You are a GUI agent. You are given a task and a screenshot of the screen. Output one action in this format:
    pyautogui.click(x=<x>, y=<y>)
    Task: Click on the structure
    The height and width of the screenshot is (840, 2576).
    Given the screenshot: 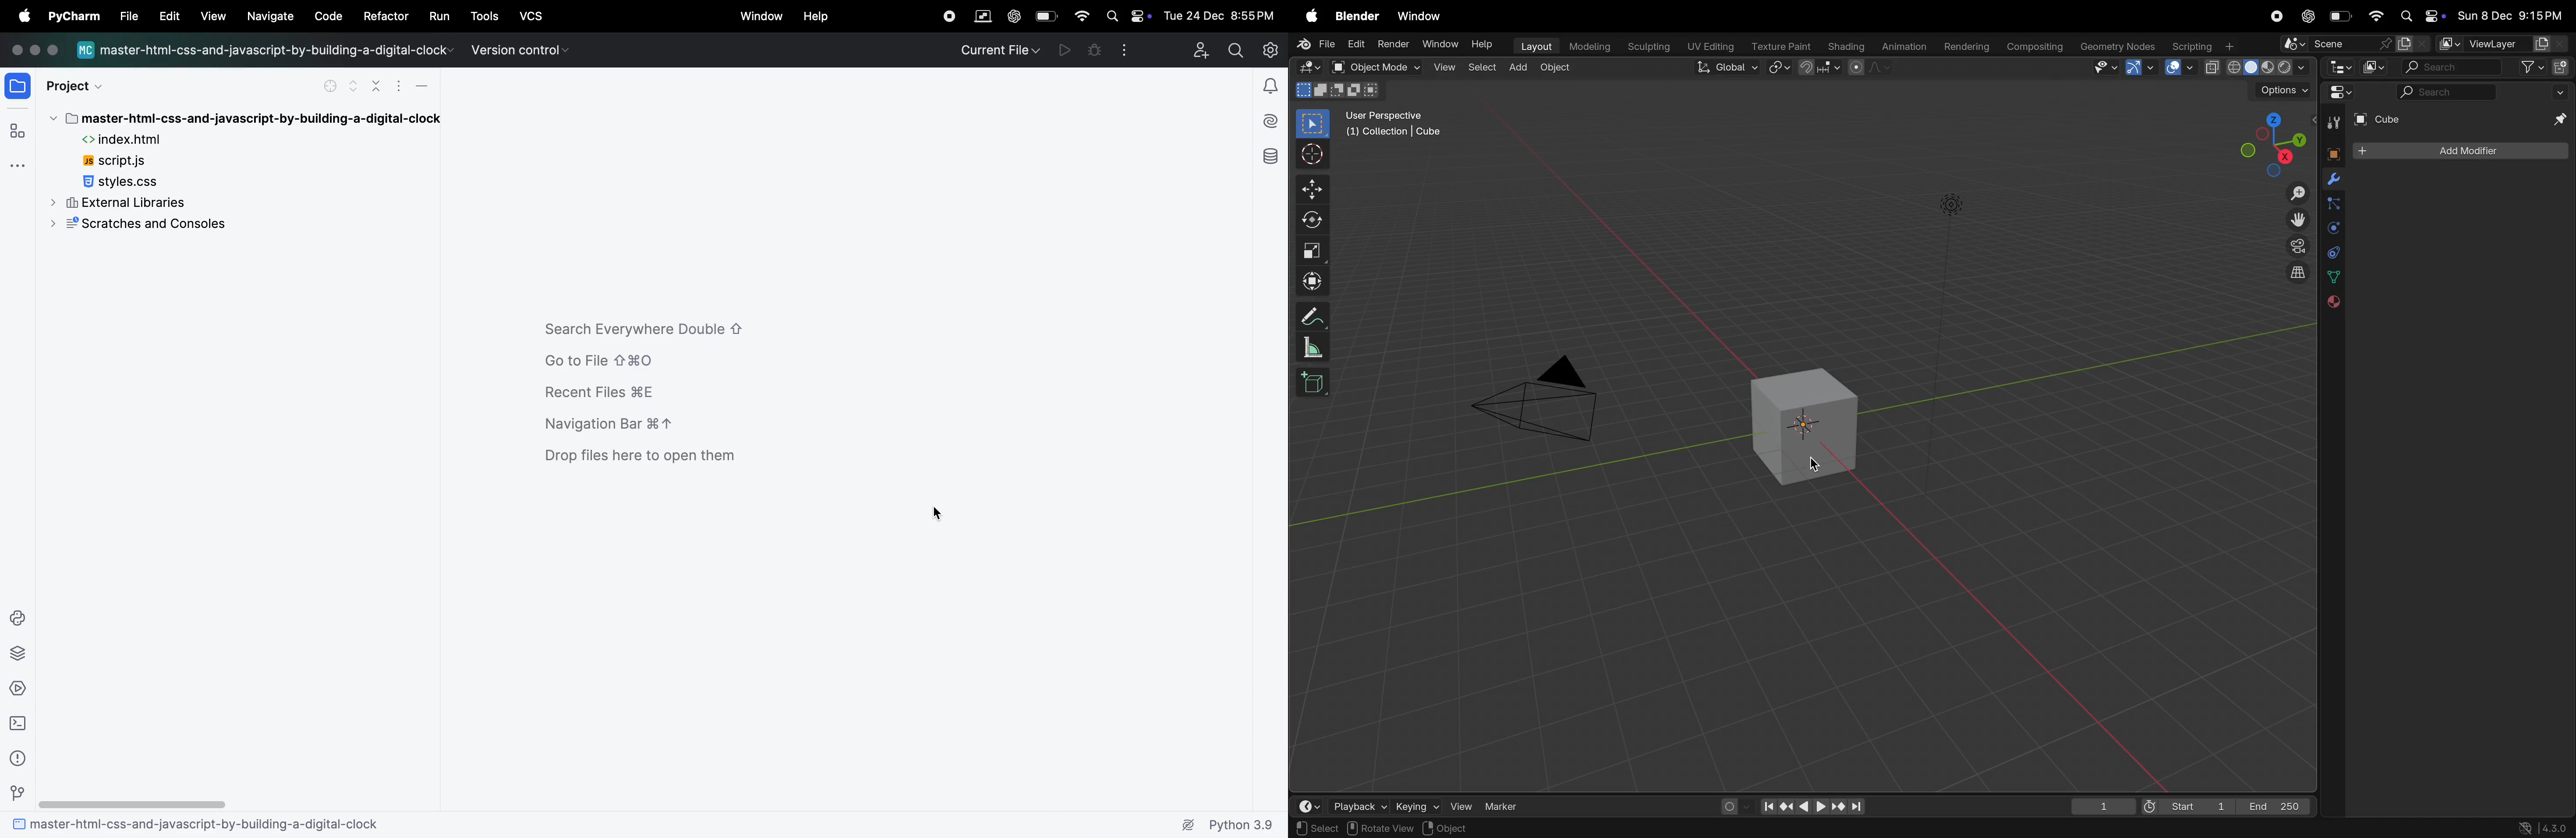 What is the action you would take?
    pyautogui.click(x=19, y=130)
    